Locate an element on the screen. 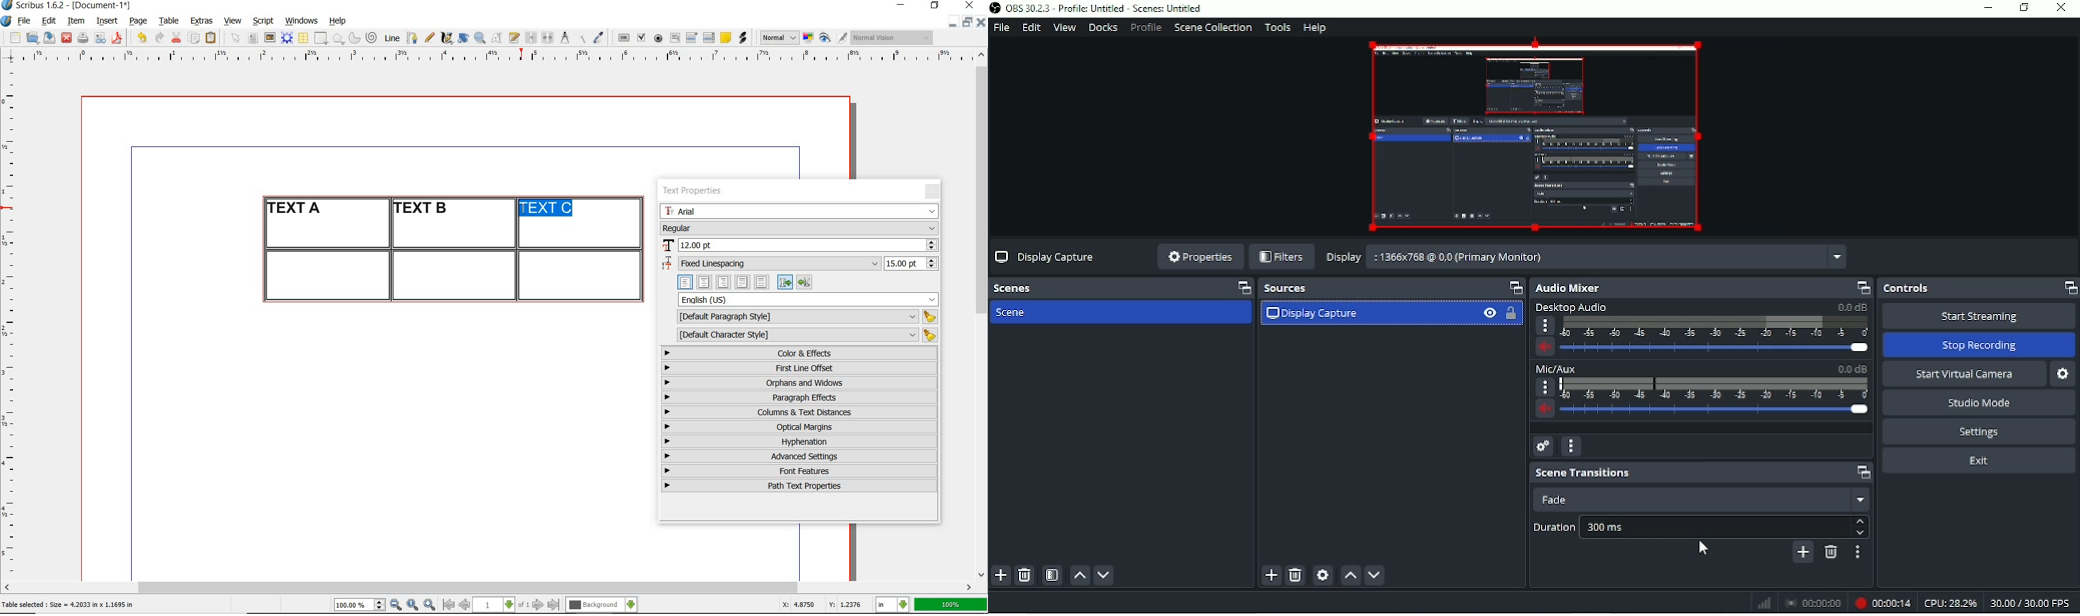  scrollbar is located at coordinates (982, 313).